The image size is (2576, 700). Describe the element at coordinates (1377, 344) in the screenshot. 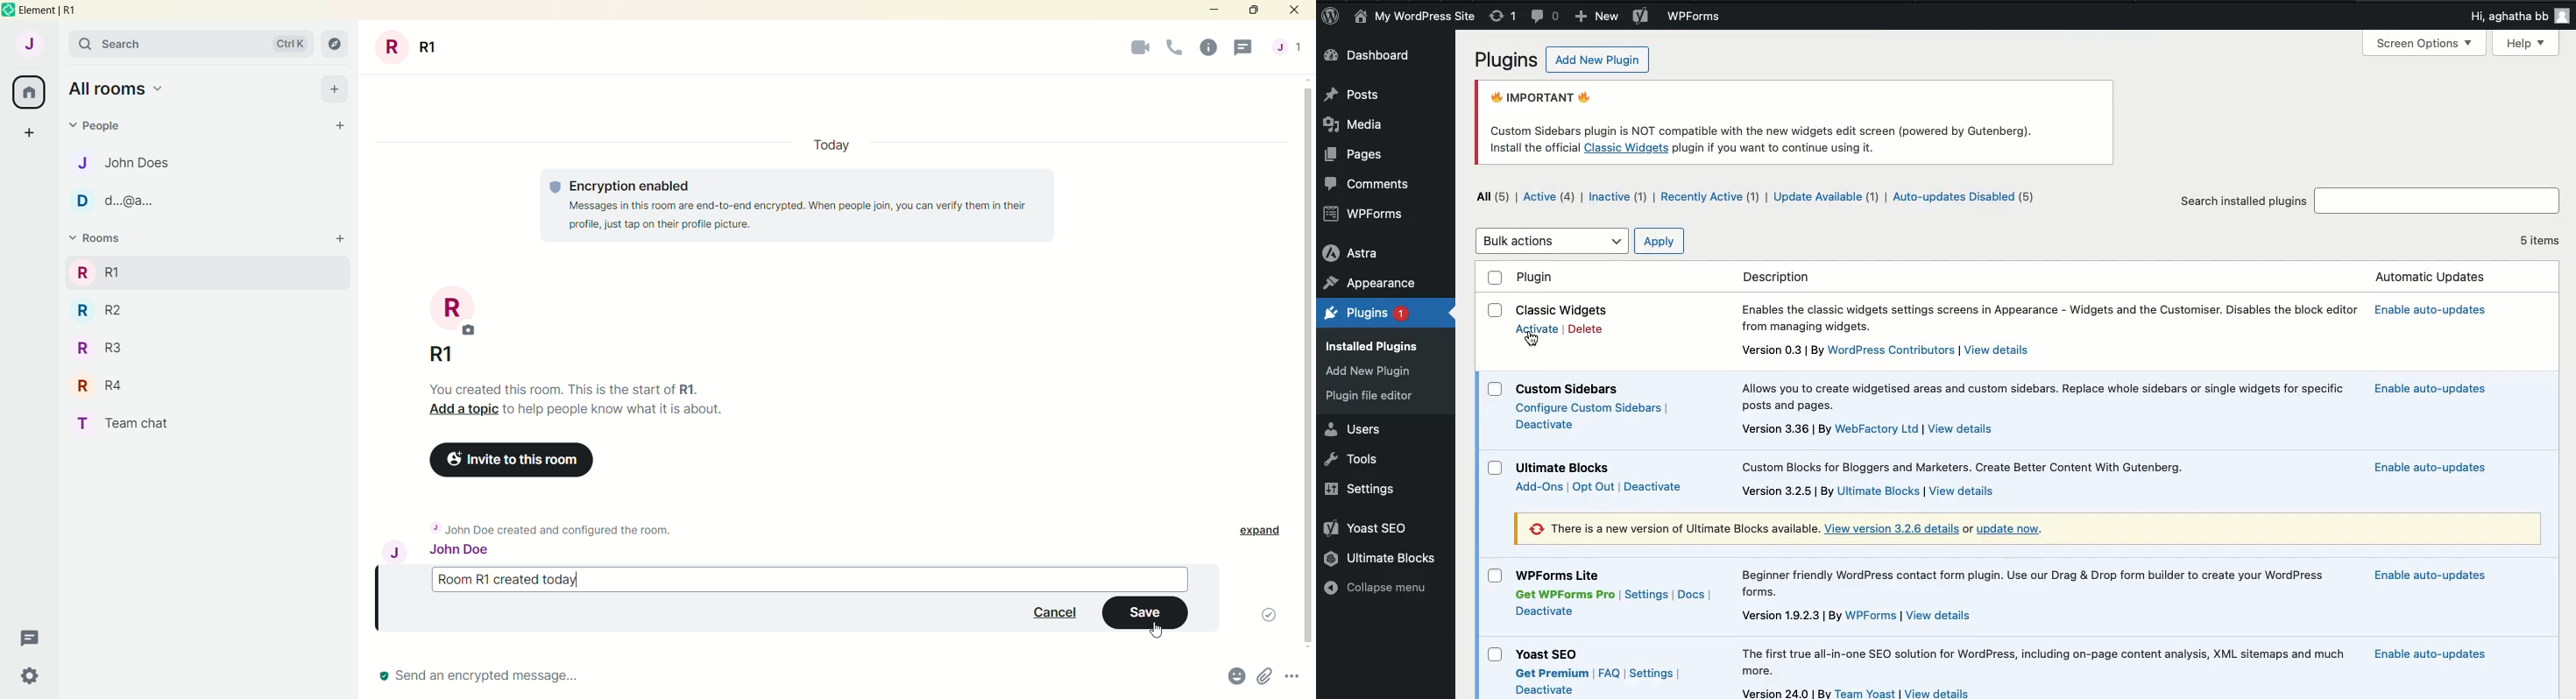

I see `Installed plugins` at that location.